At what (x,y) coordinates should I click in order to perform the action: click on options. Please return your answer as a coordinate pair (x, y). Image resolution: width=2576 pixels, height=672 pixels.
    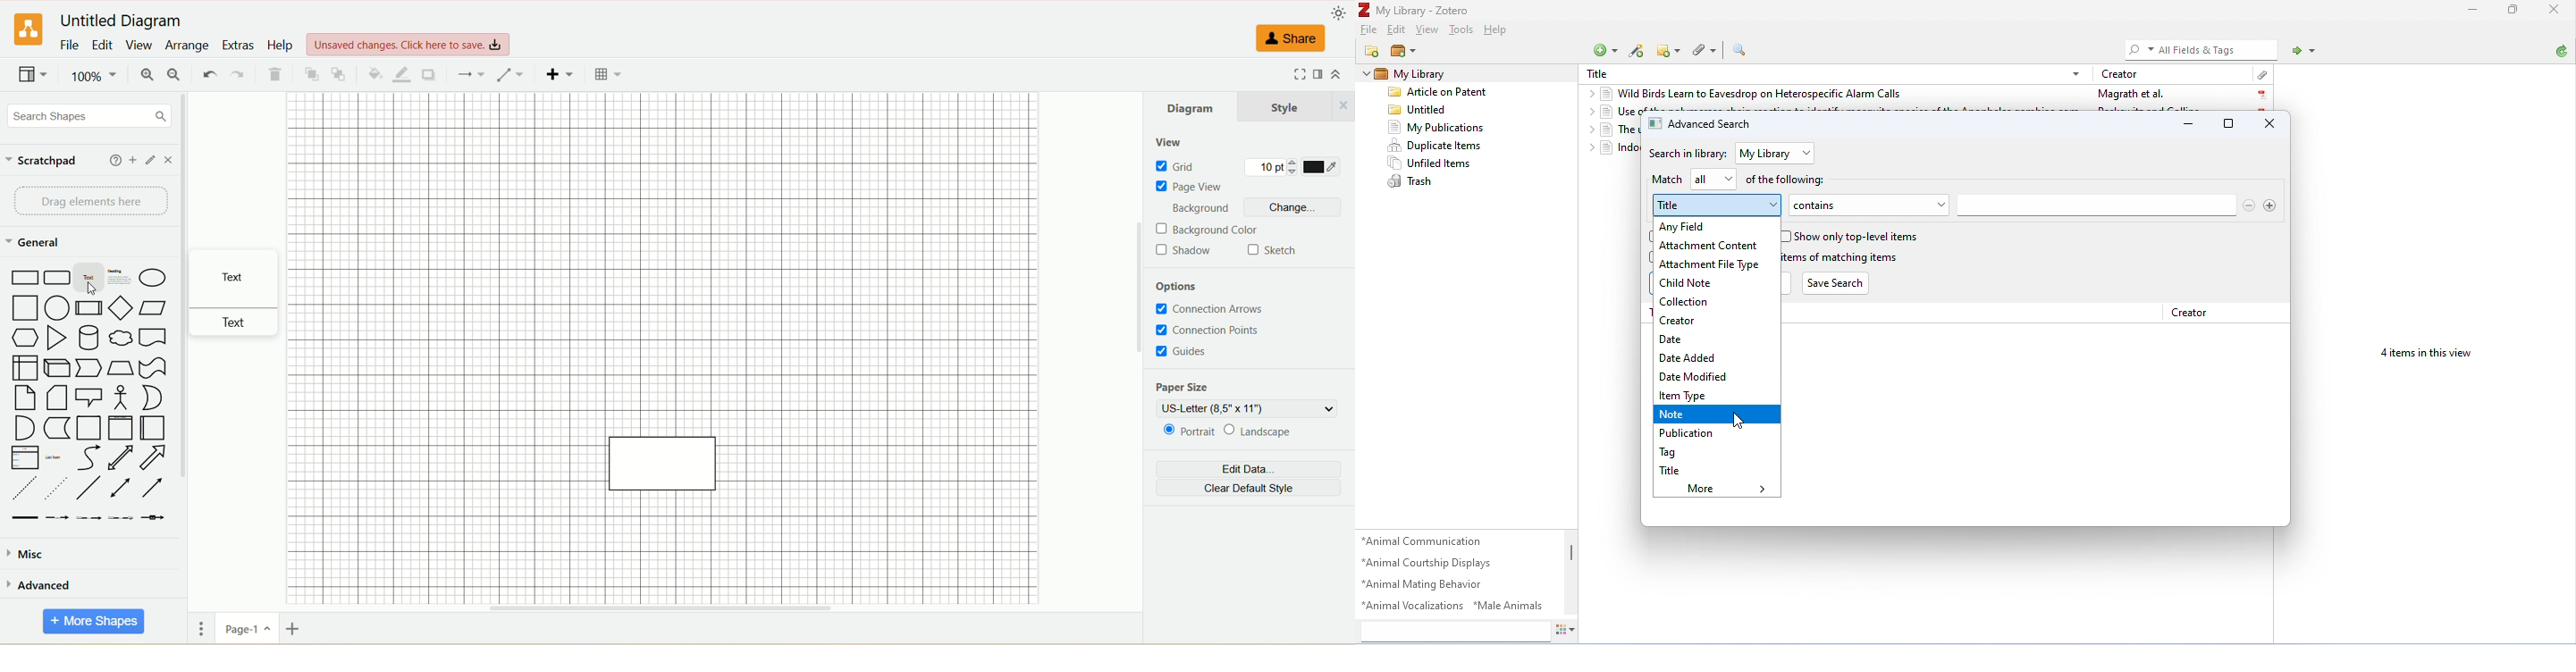
    Looking at the image, I should click on (1184, 283).